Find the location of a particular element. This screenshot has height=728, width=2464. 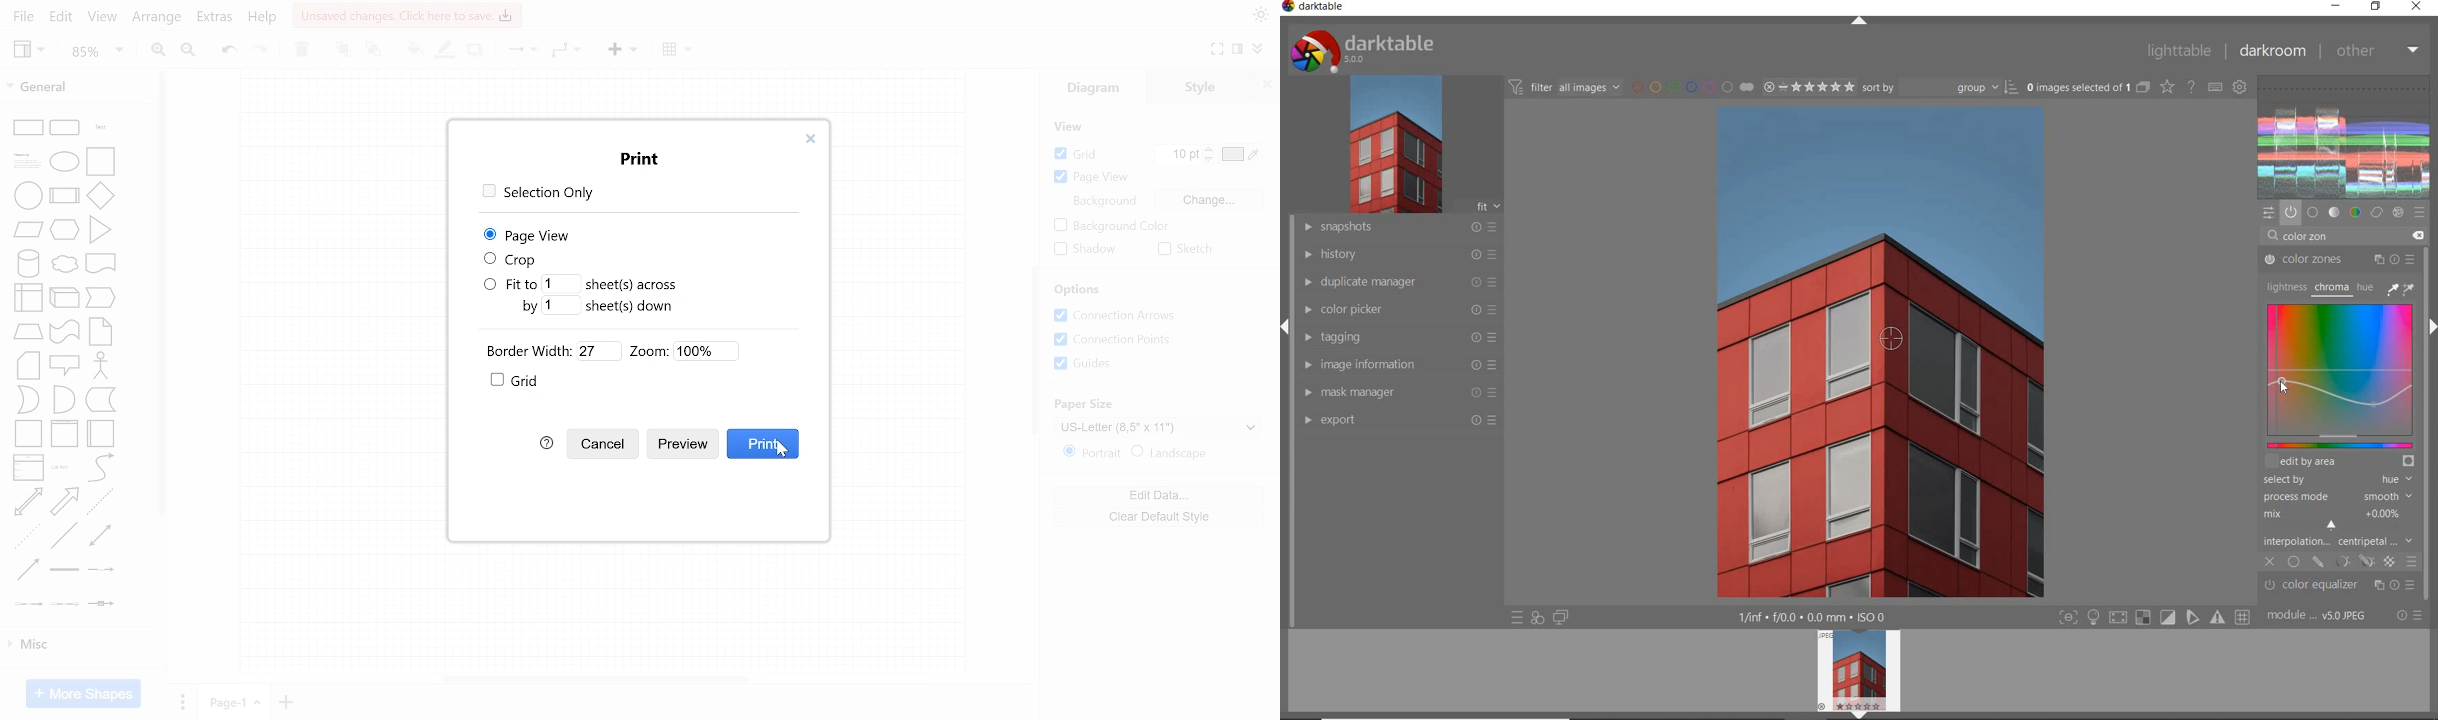

grid overlay is located at coordinates (2243, 616).